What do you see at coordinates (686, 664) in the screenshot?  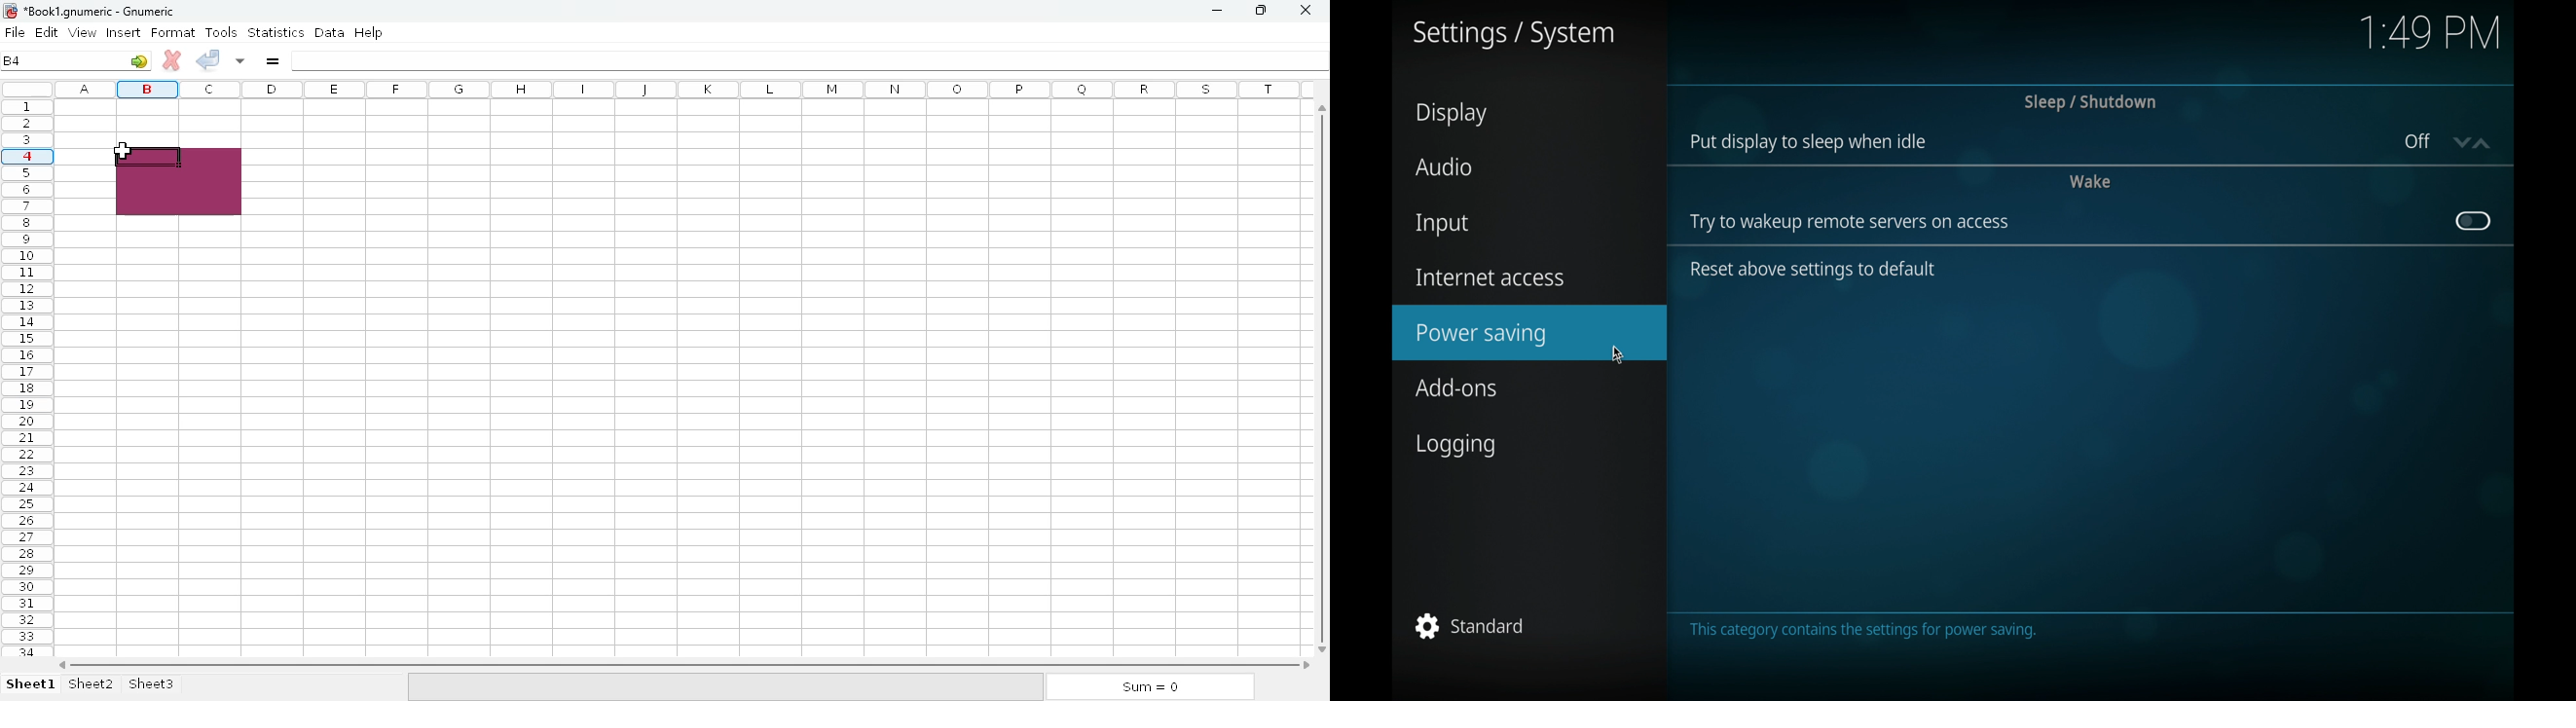 I see `horizontal scroll bar` at bounding box center [686, 664].